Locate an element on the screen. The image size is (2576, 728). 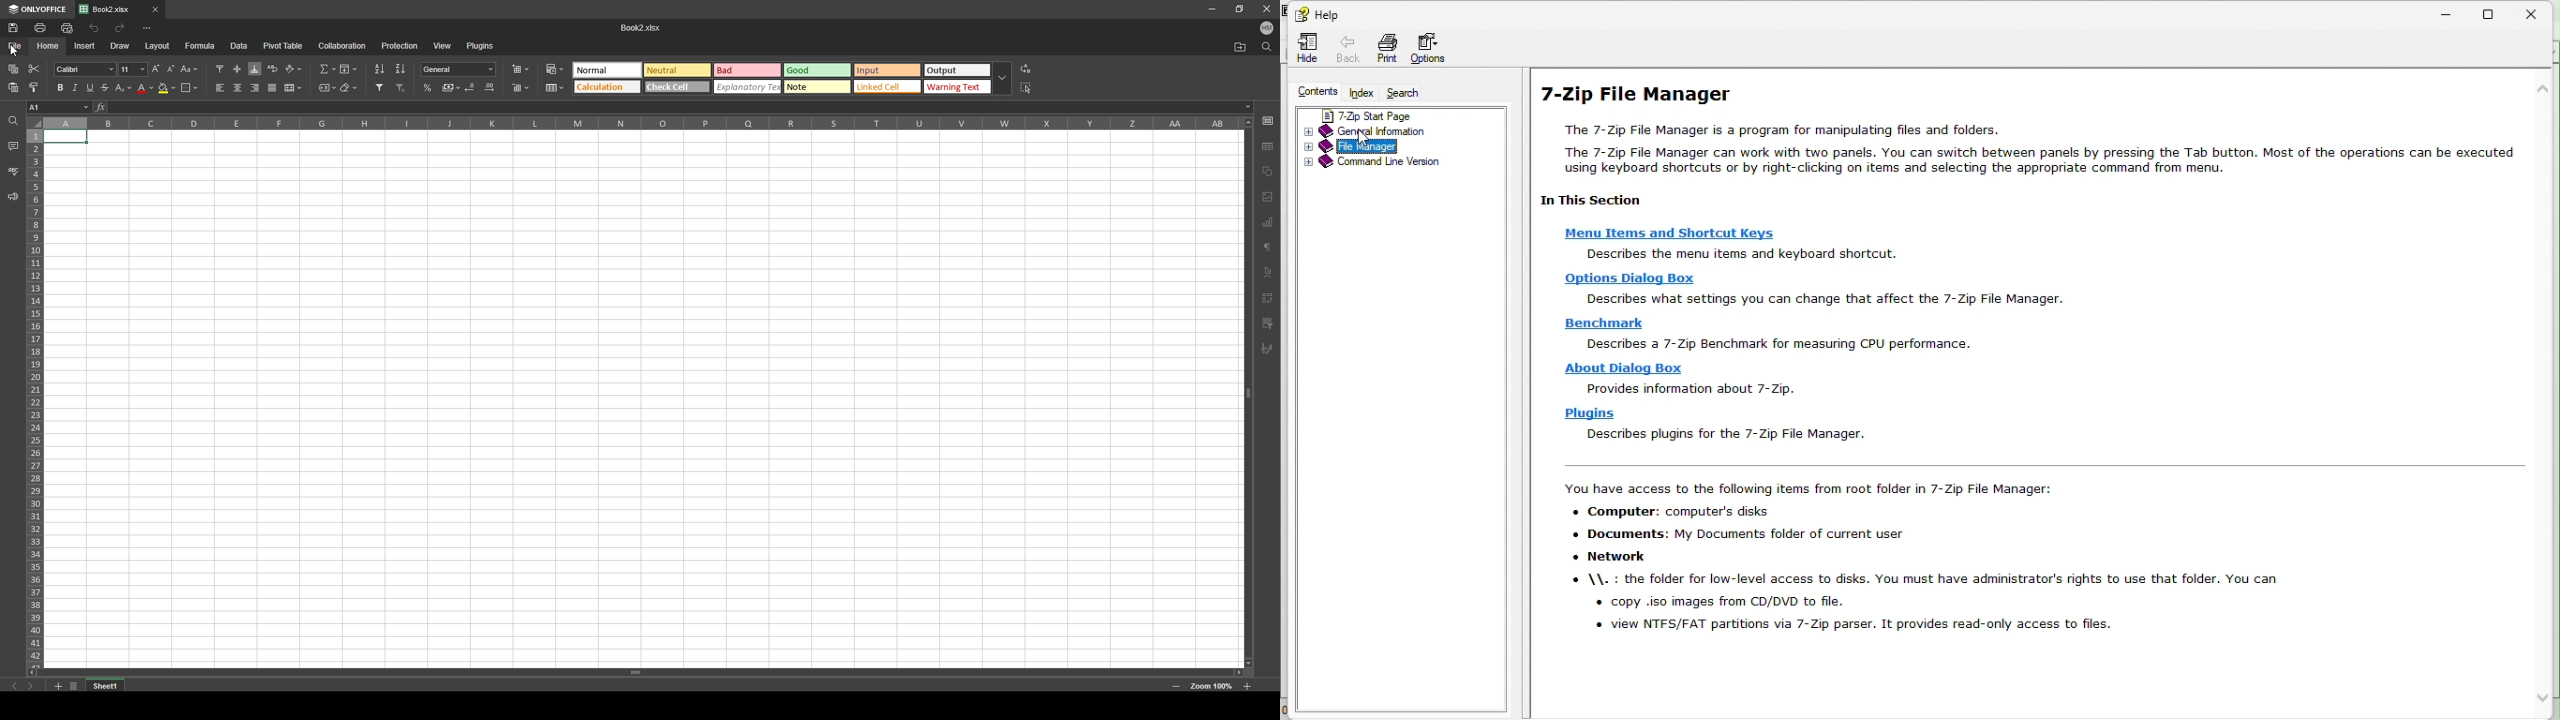
chart is located at coordinates (1269, 223).